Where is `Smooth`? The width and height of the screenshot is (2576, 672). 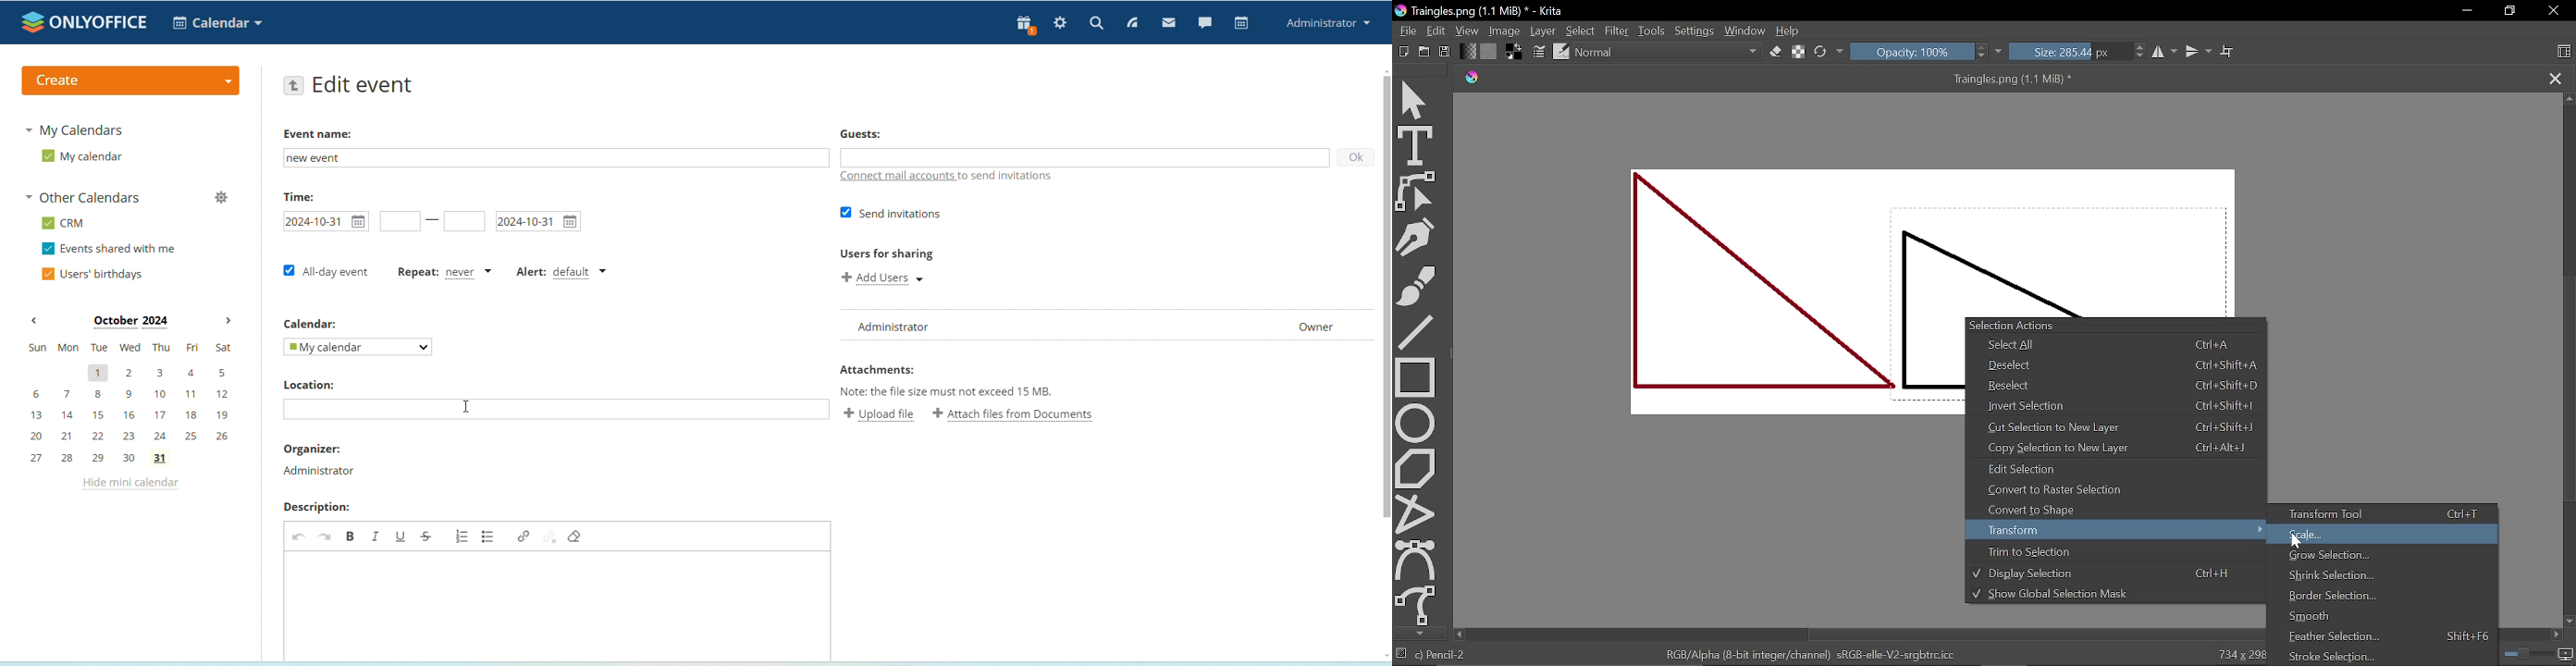 Smooth is located at coordinates (2373, 618).